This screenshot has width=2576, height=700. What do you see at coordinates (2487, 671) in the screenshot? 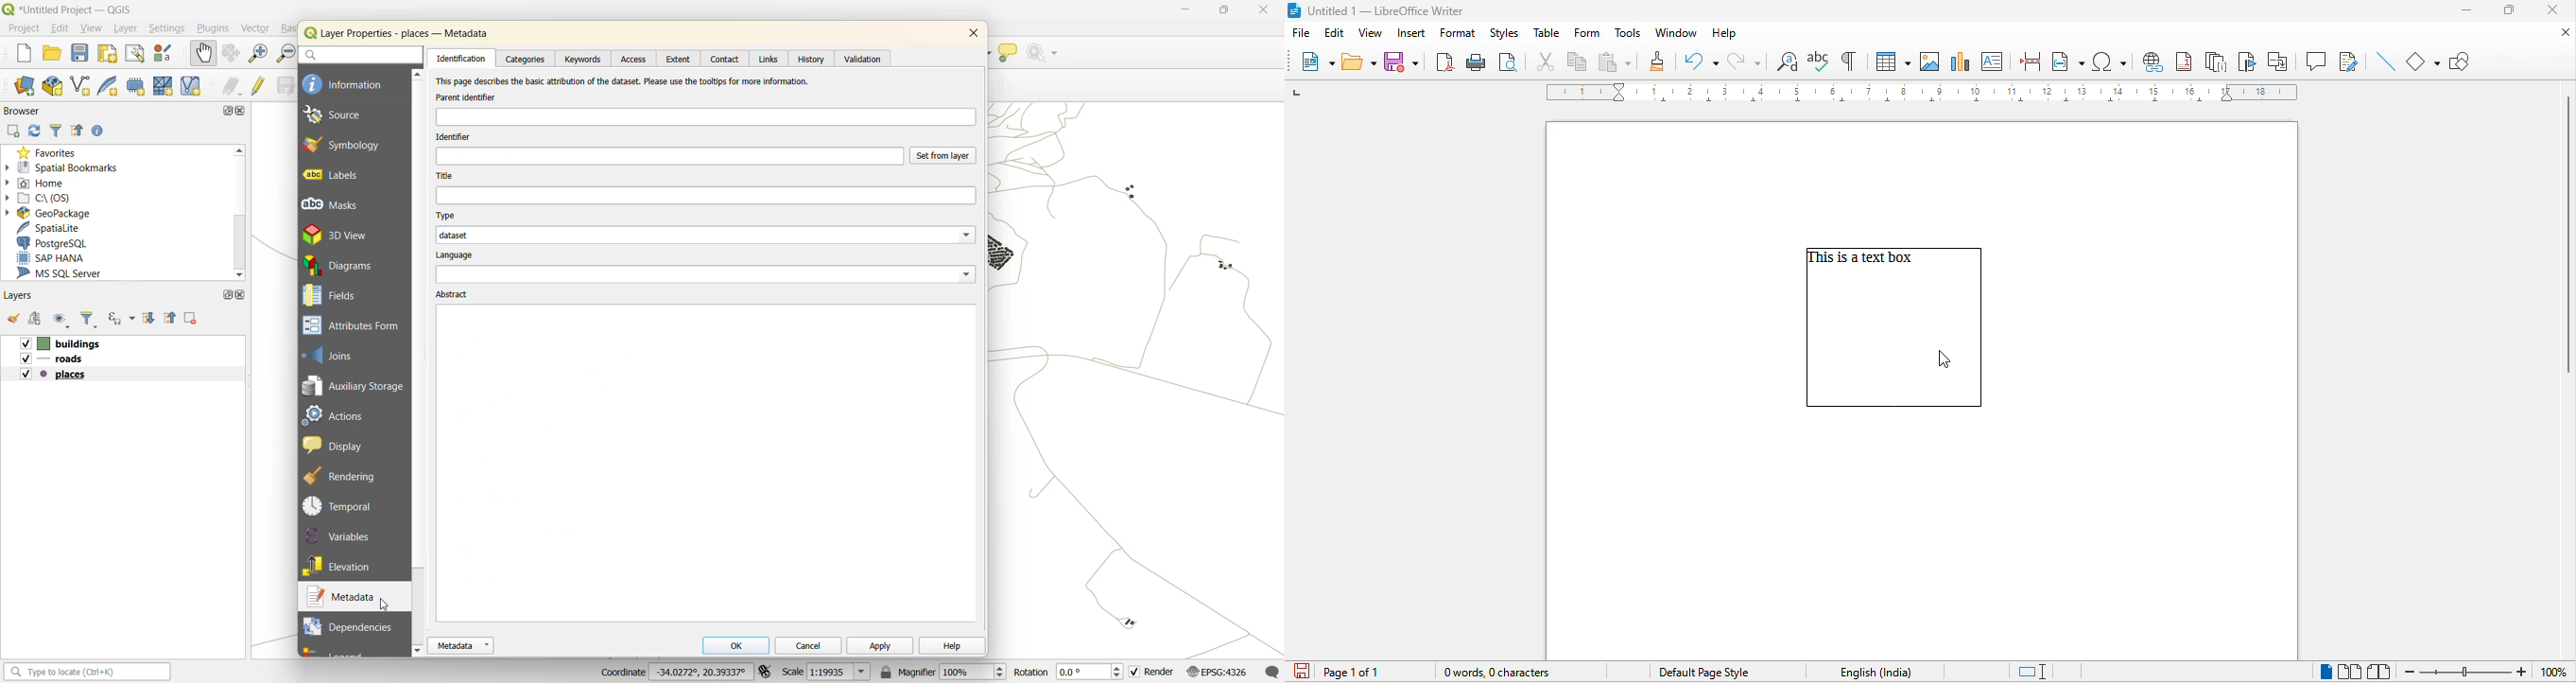
I see `zoom` at bounding box center [2487, 671].